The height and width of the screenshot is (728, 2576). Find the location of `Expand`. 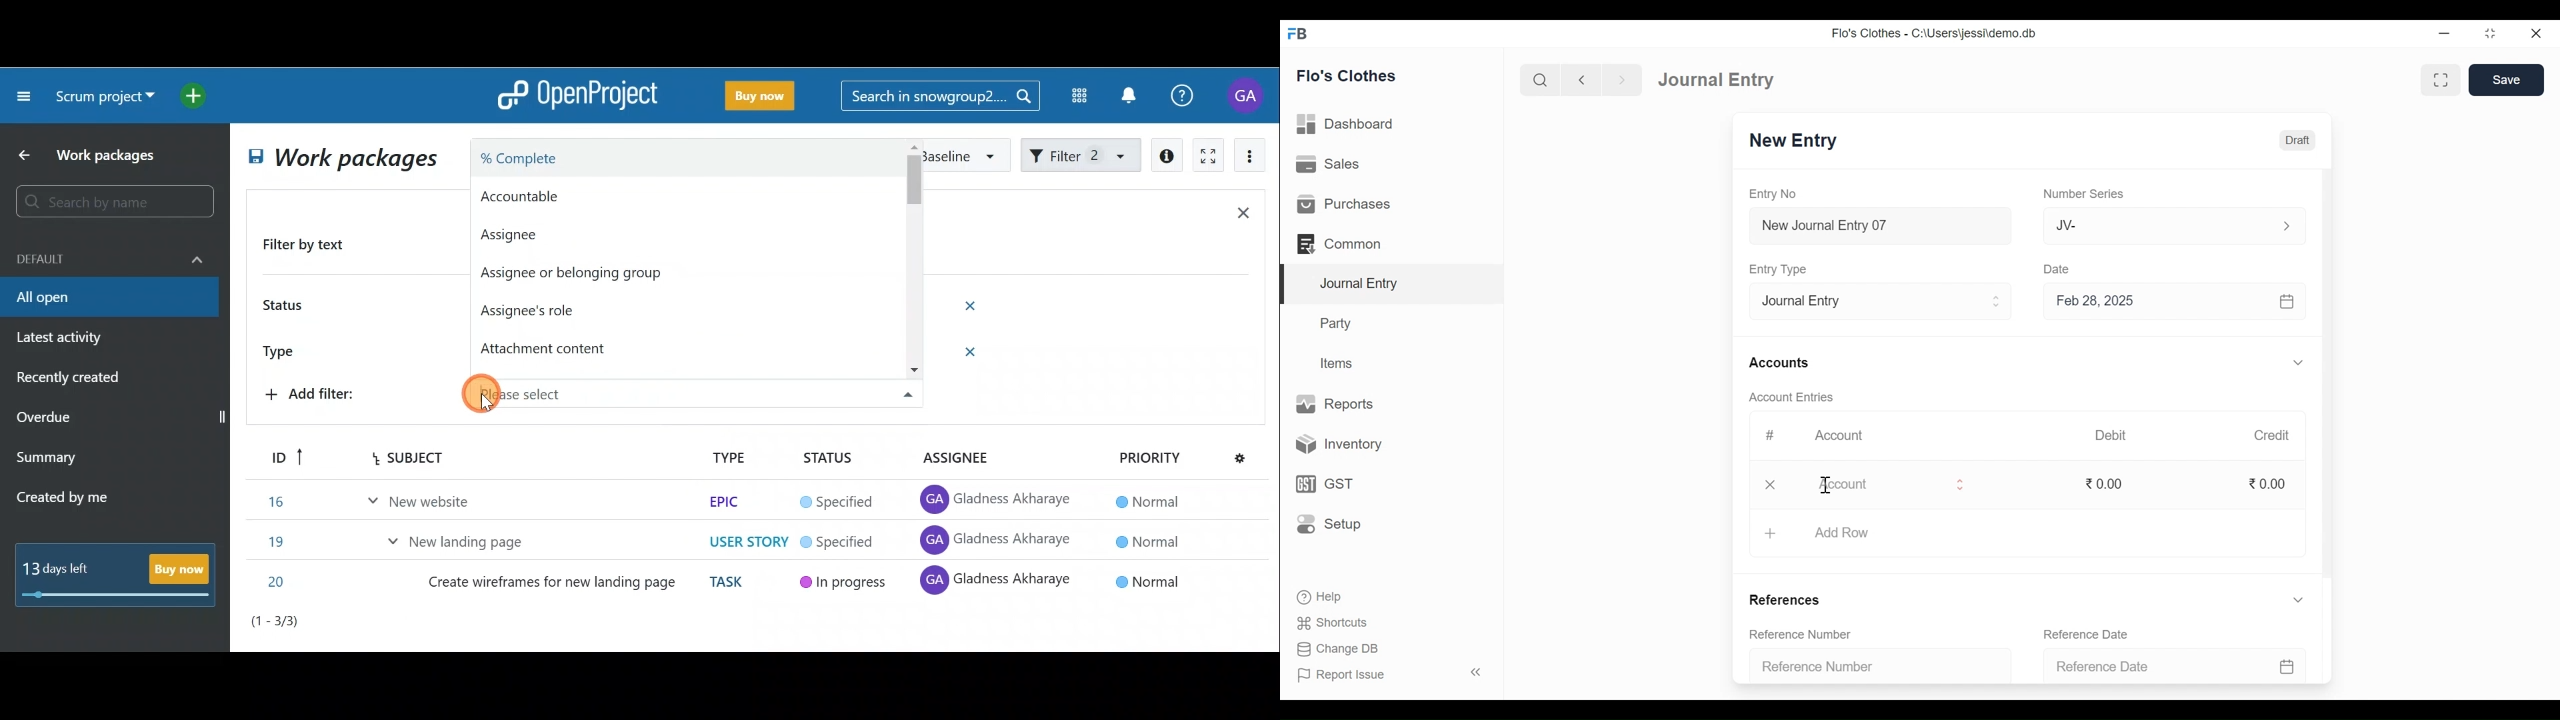

Expand is located at coordinates (1998, 301).